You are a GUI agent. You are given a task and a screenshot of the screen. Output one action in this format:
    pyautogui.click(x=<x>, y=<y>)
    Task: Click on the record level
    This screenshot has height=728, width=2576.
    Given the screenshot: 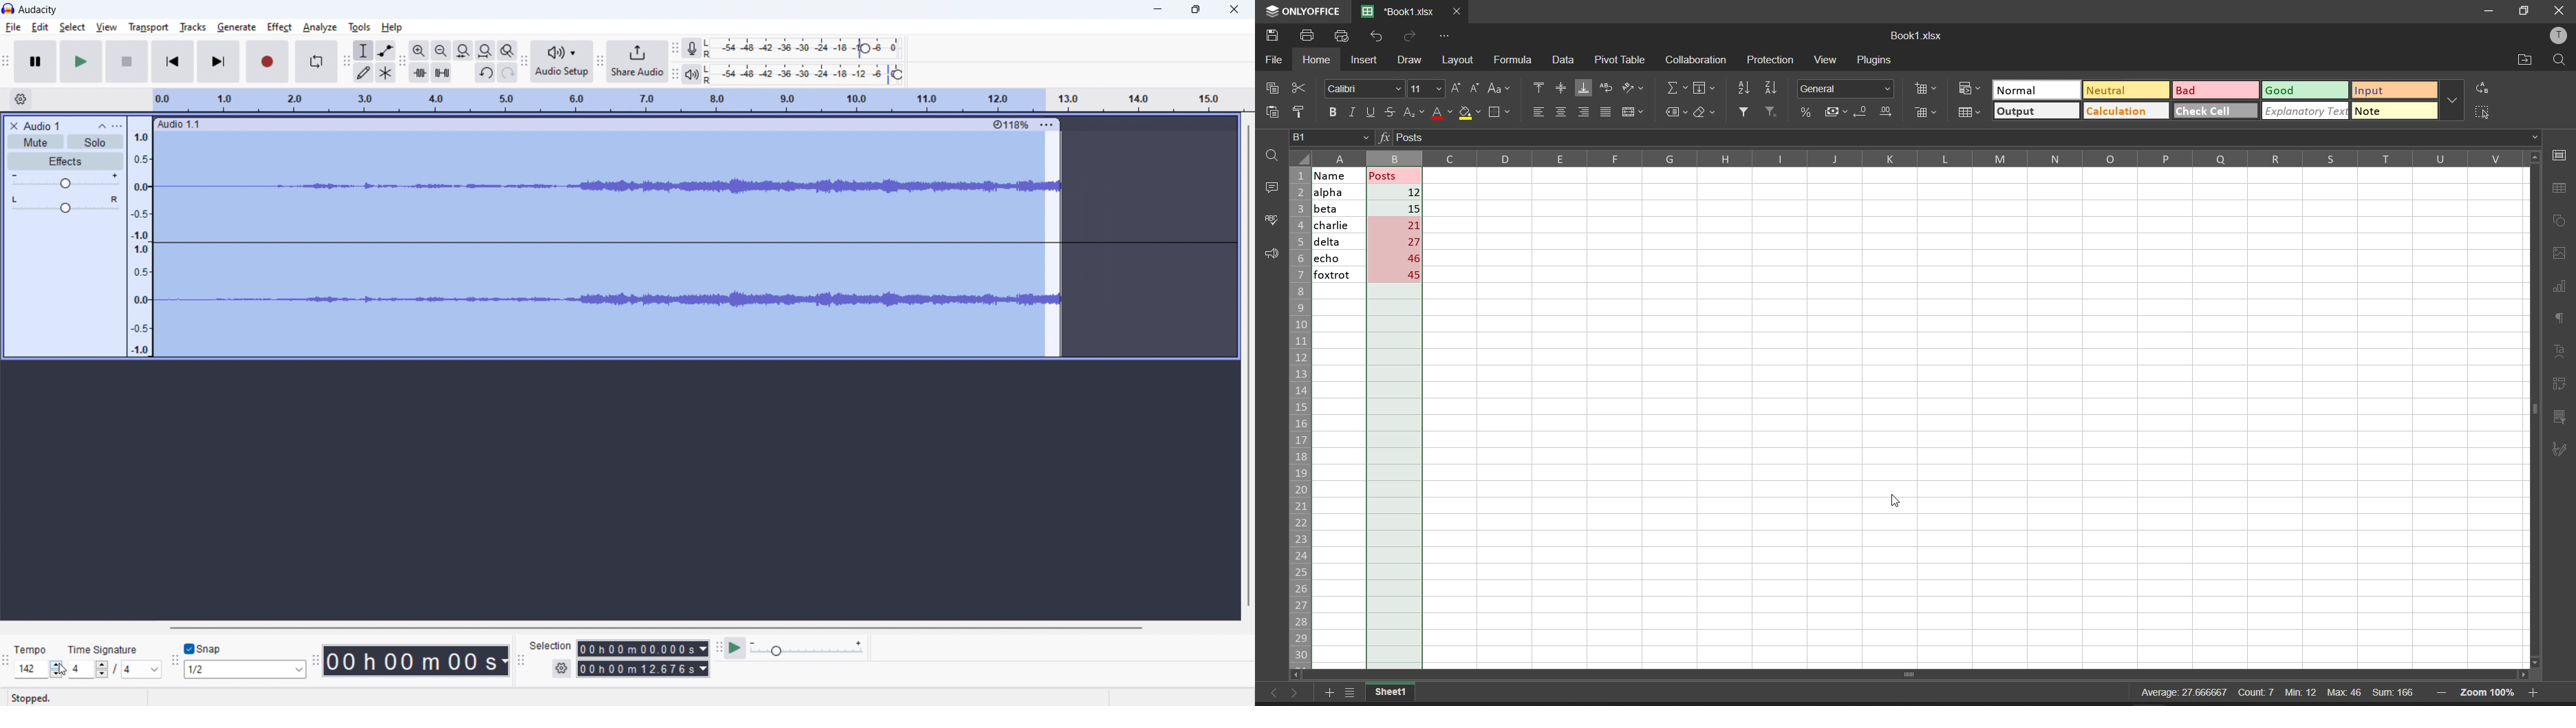 What is the action you would take?
    pyautogui.click(x=809, y=47)
    